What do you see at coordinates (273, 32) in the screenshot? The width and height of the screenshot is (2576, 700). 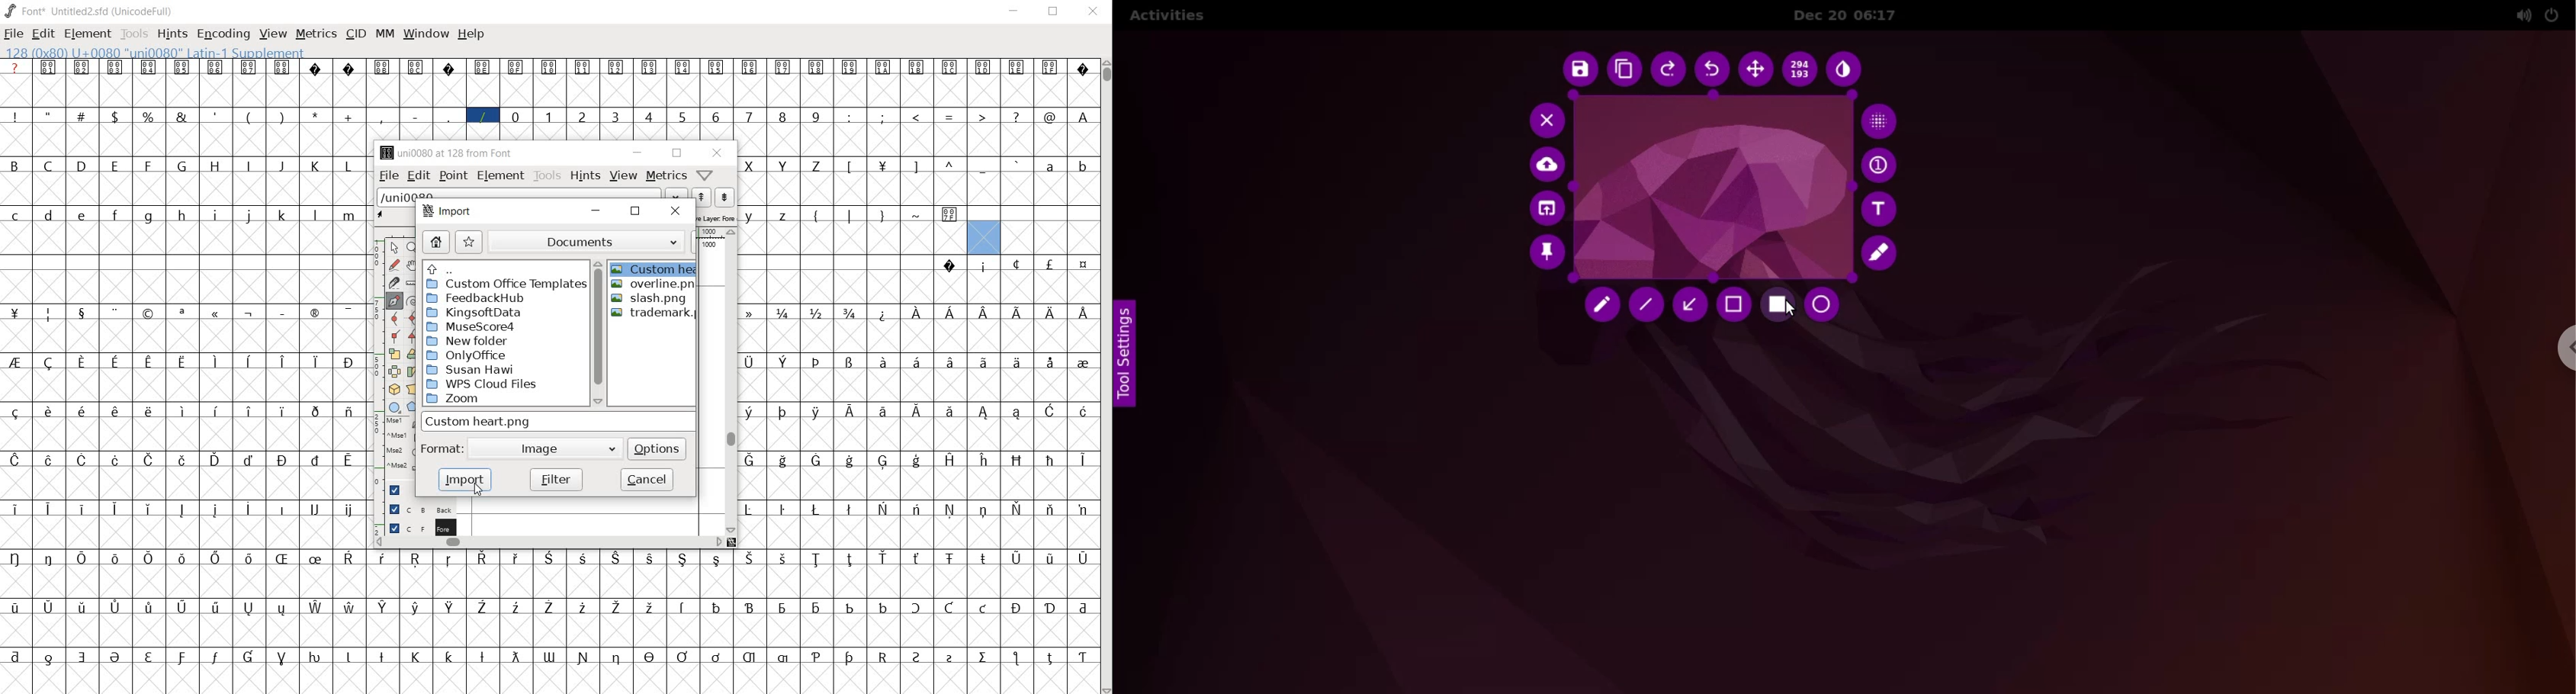 I see `VIEW` at bounding box center [273, 32].